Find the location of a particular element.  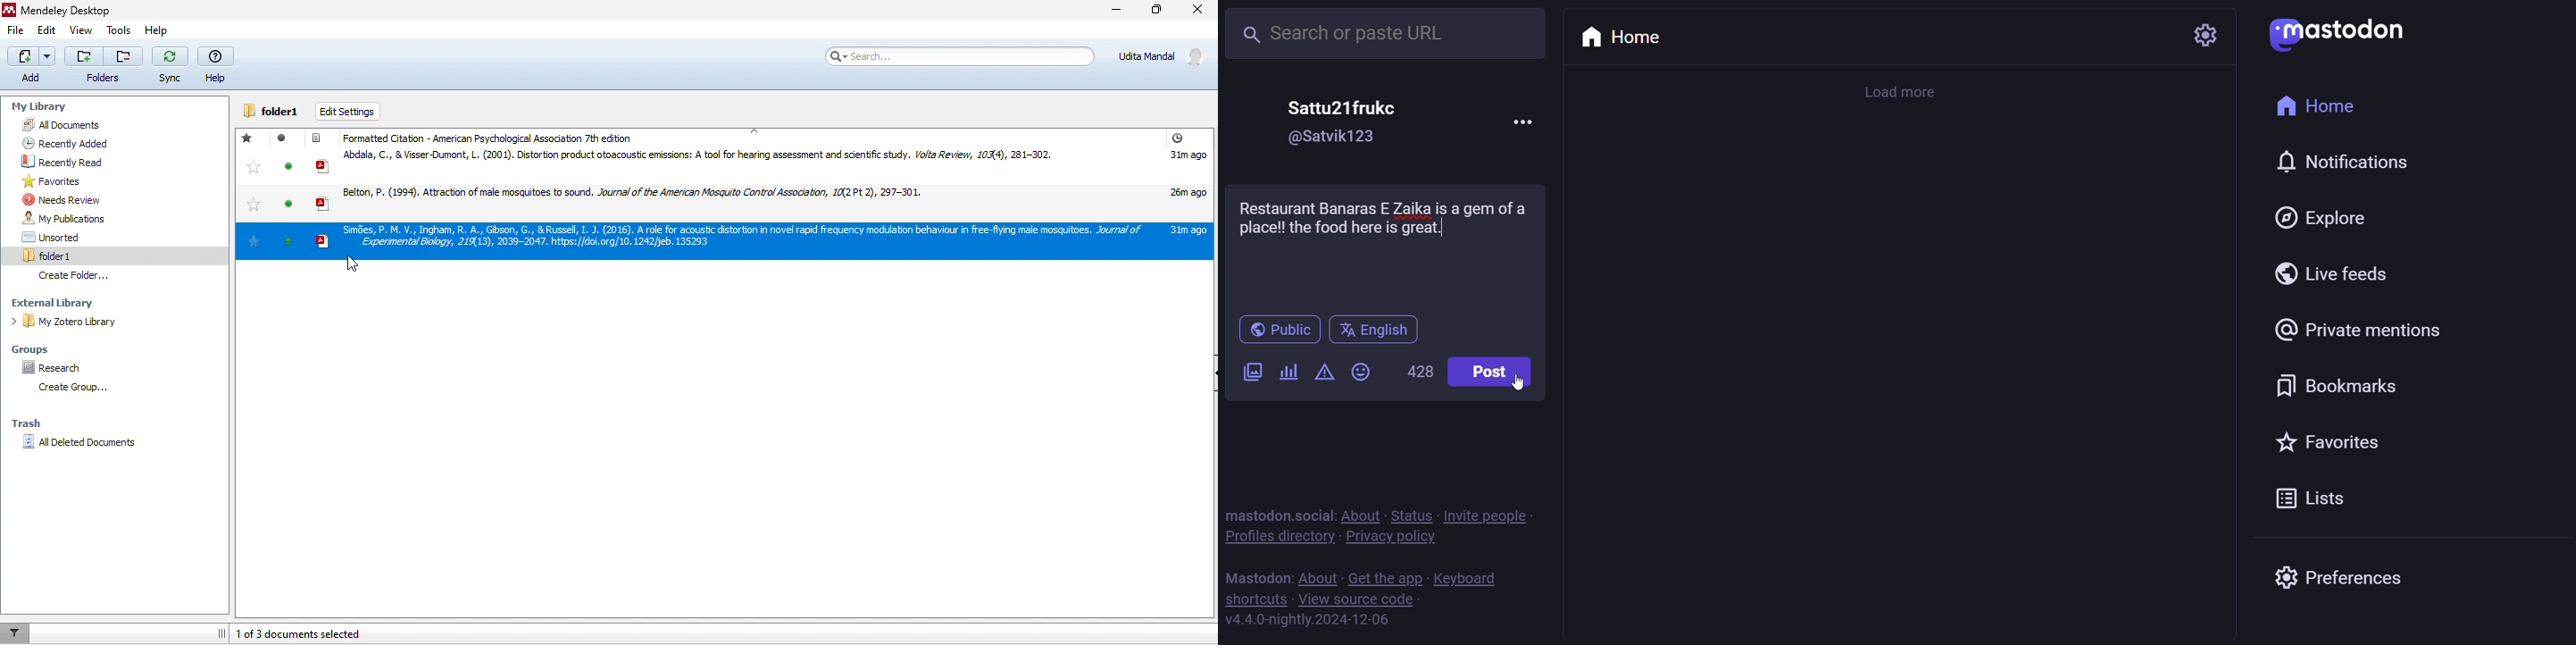

help is located at coordinates (214, 64).